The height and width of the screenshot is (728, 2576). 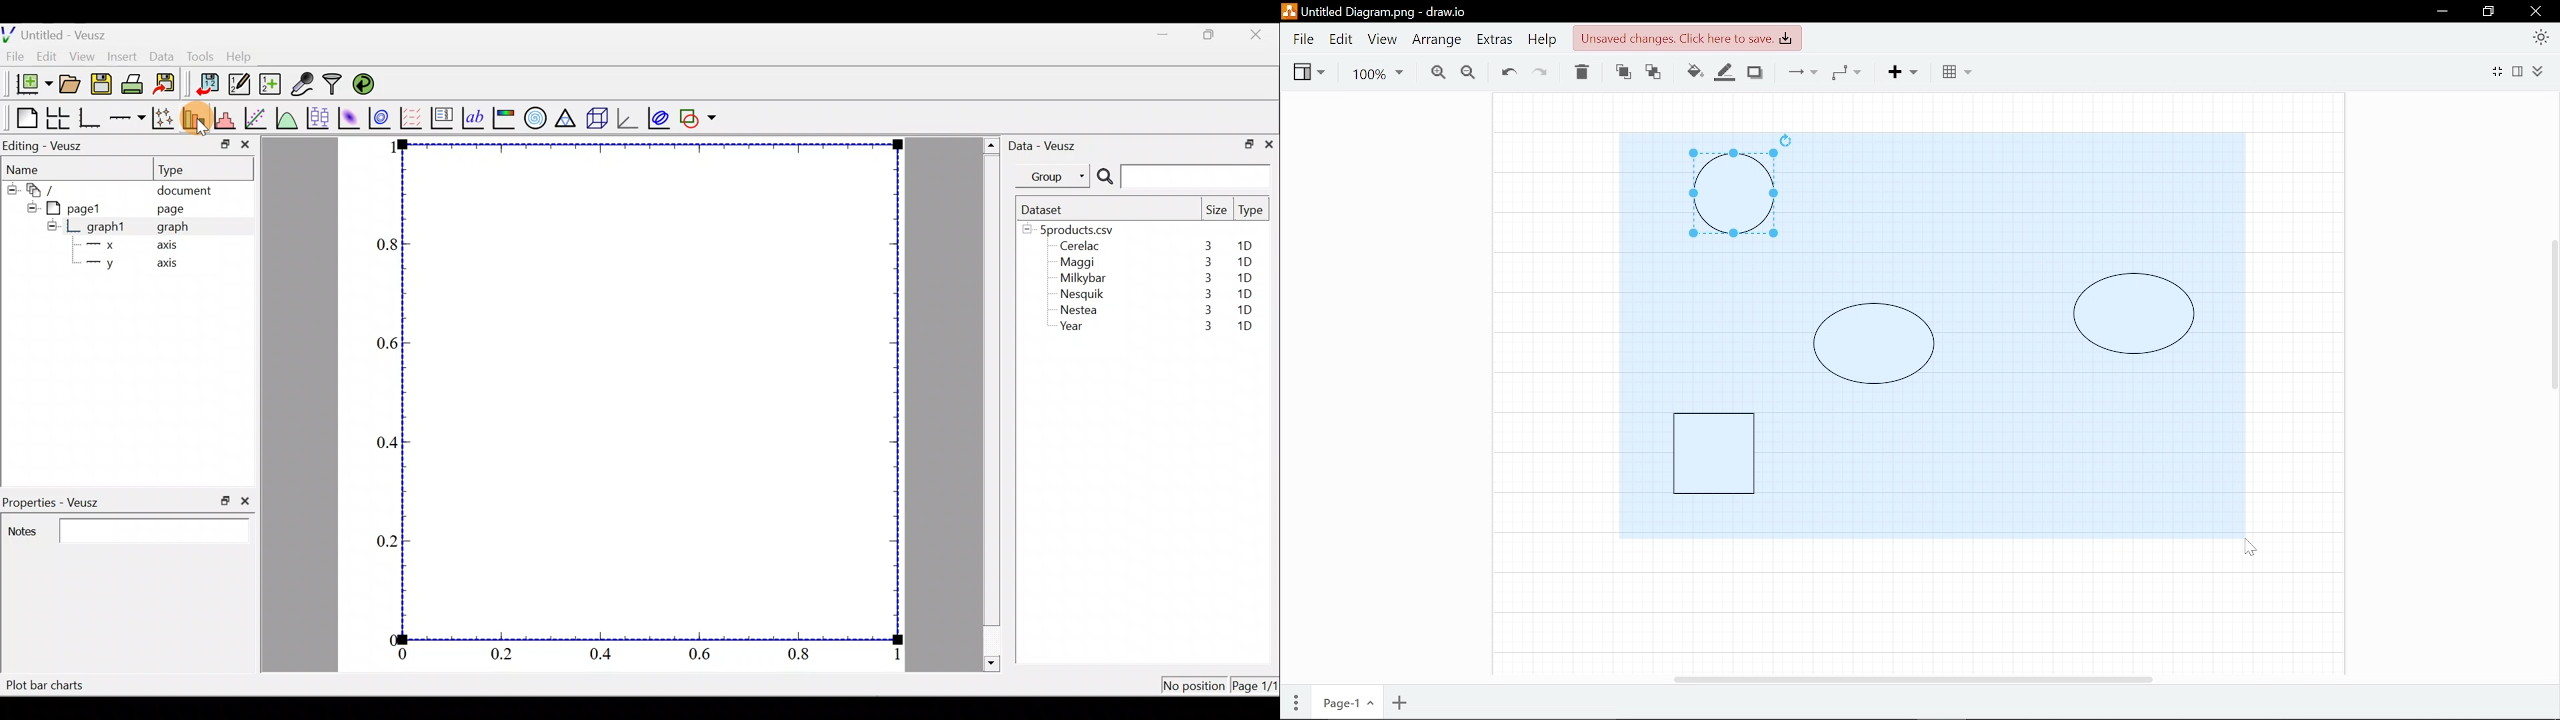 I want to click on Base graph, so click(x=91, y=118).